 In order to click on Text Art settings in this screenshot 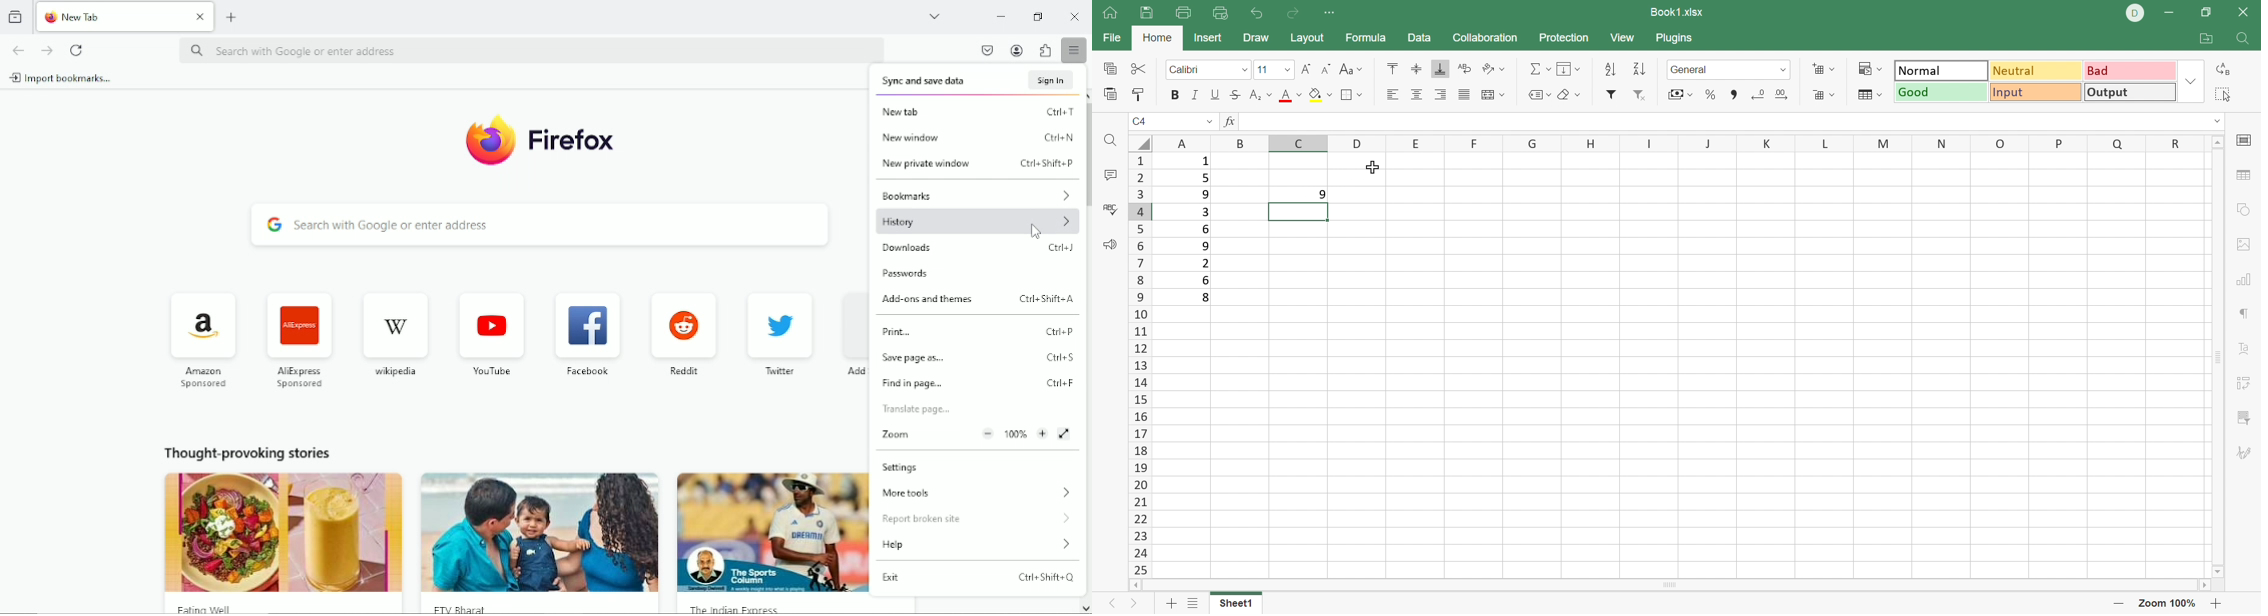, I will do `click(2246, 348)`.